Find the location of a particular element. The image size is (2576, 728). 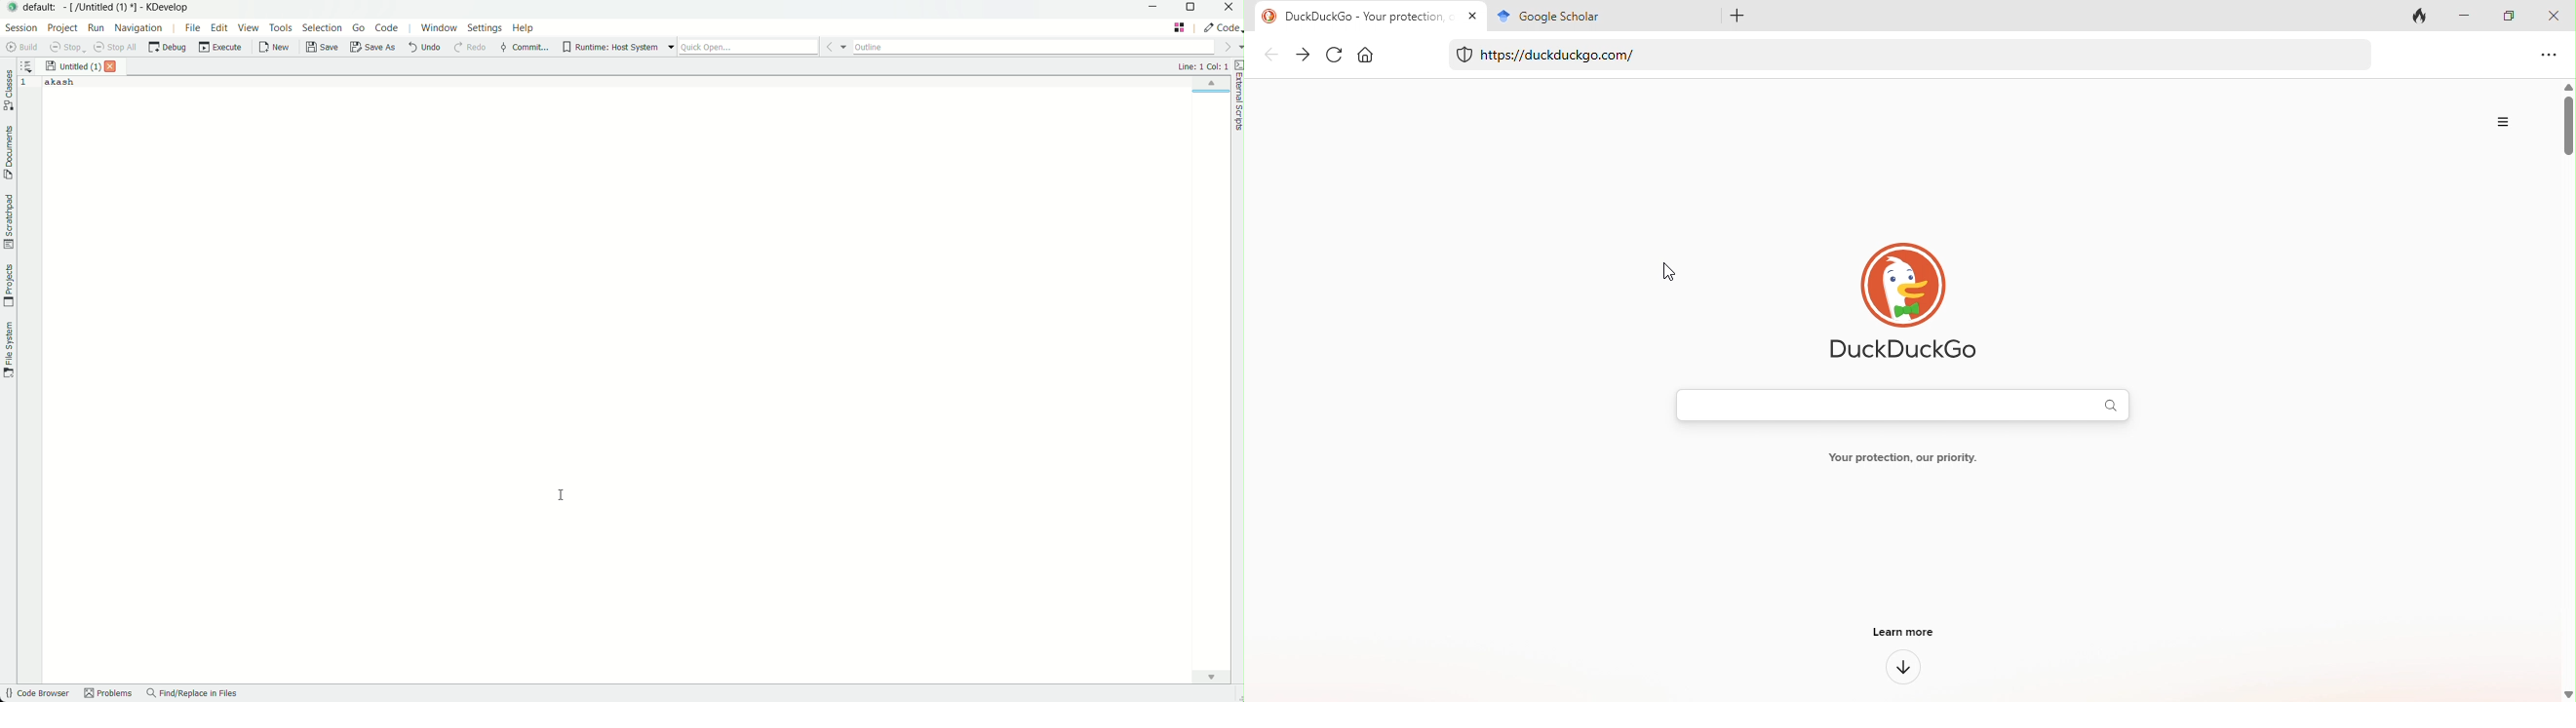

refresh is located at coordinates (1336, 56).